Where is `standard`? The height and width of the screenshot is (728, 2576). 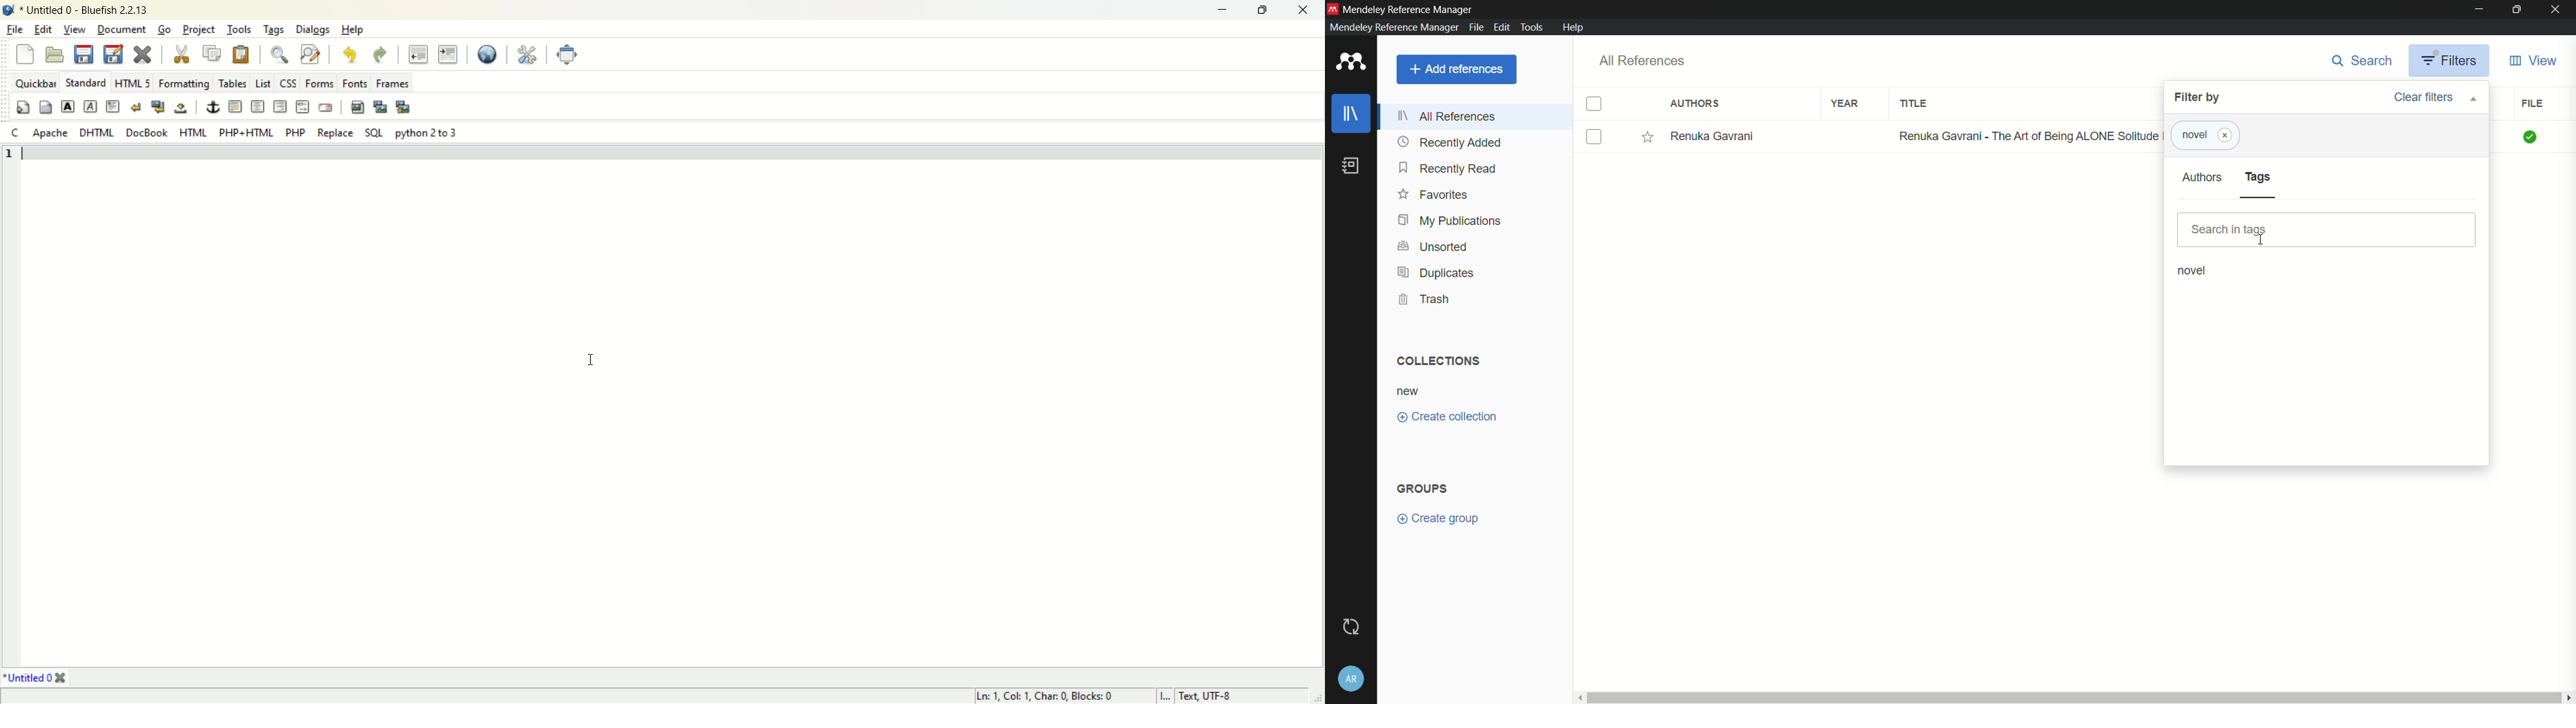 standard is located at coordinates (86, 84).